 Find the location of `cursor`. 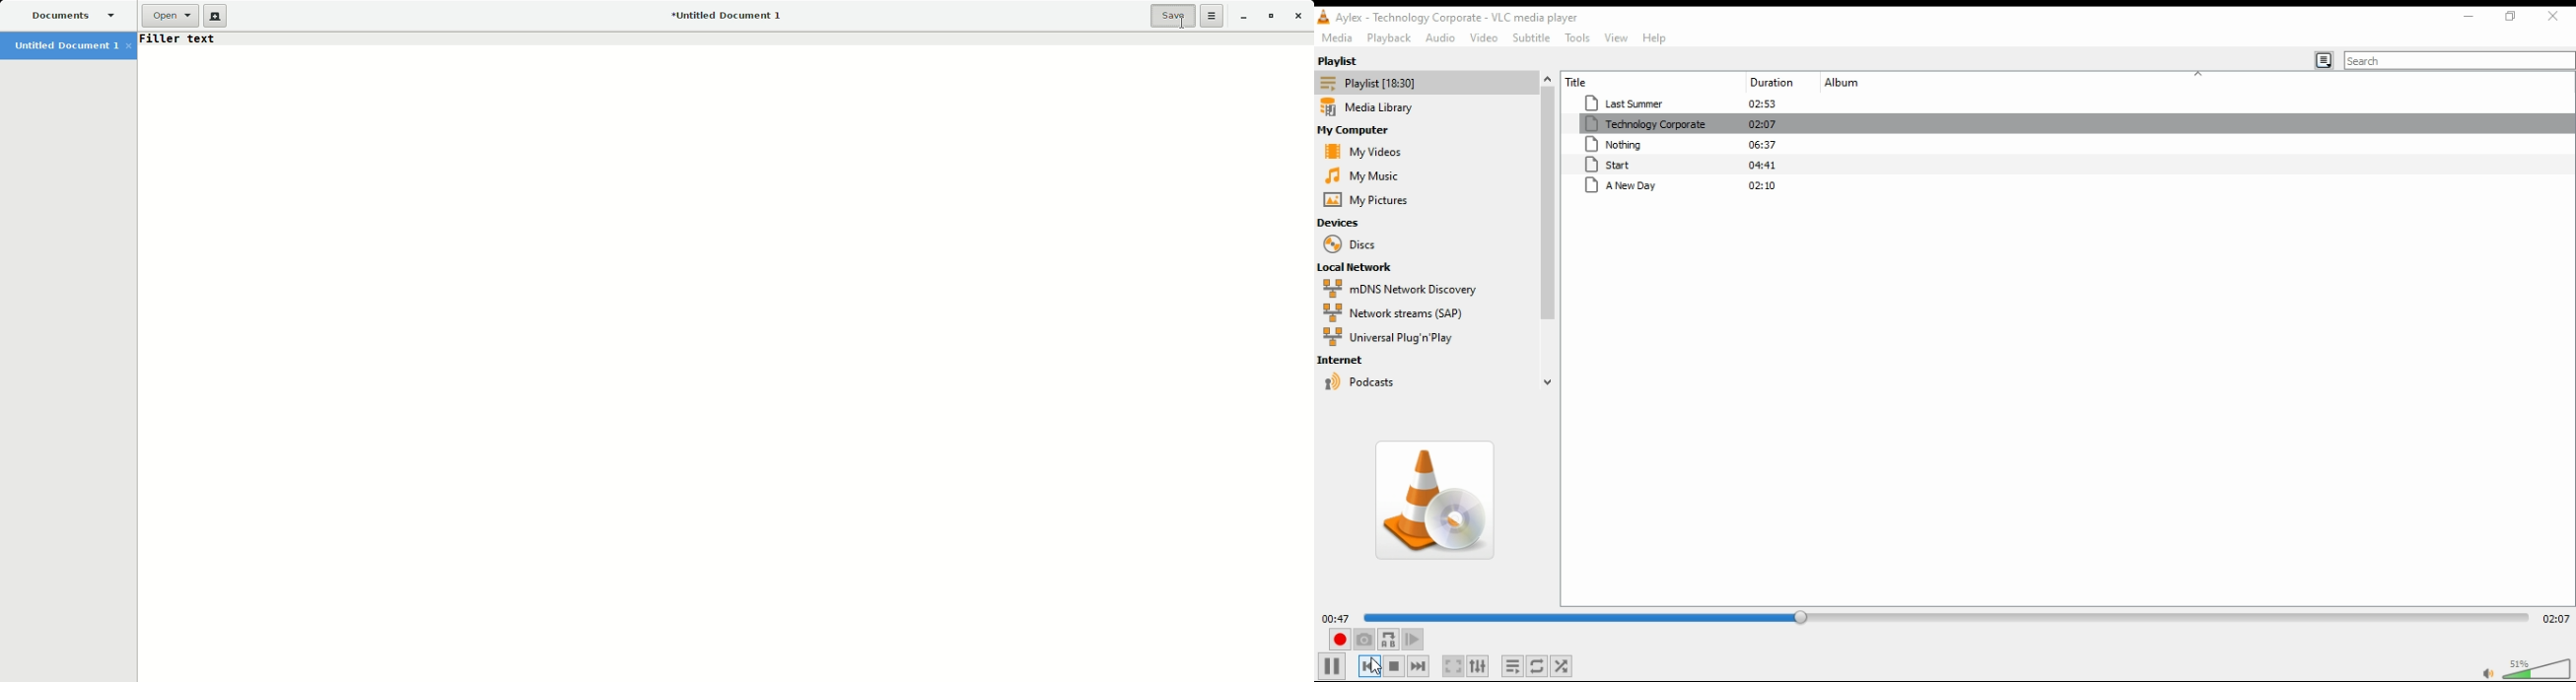

cursor is located at coordinates (1179, 25).